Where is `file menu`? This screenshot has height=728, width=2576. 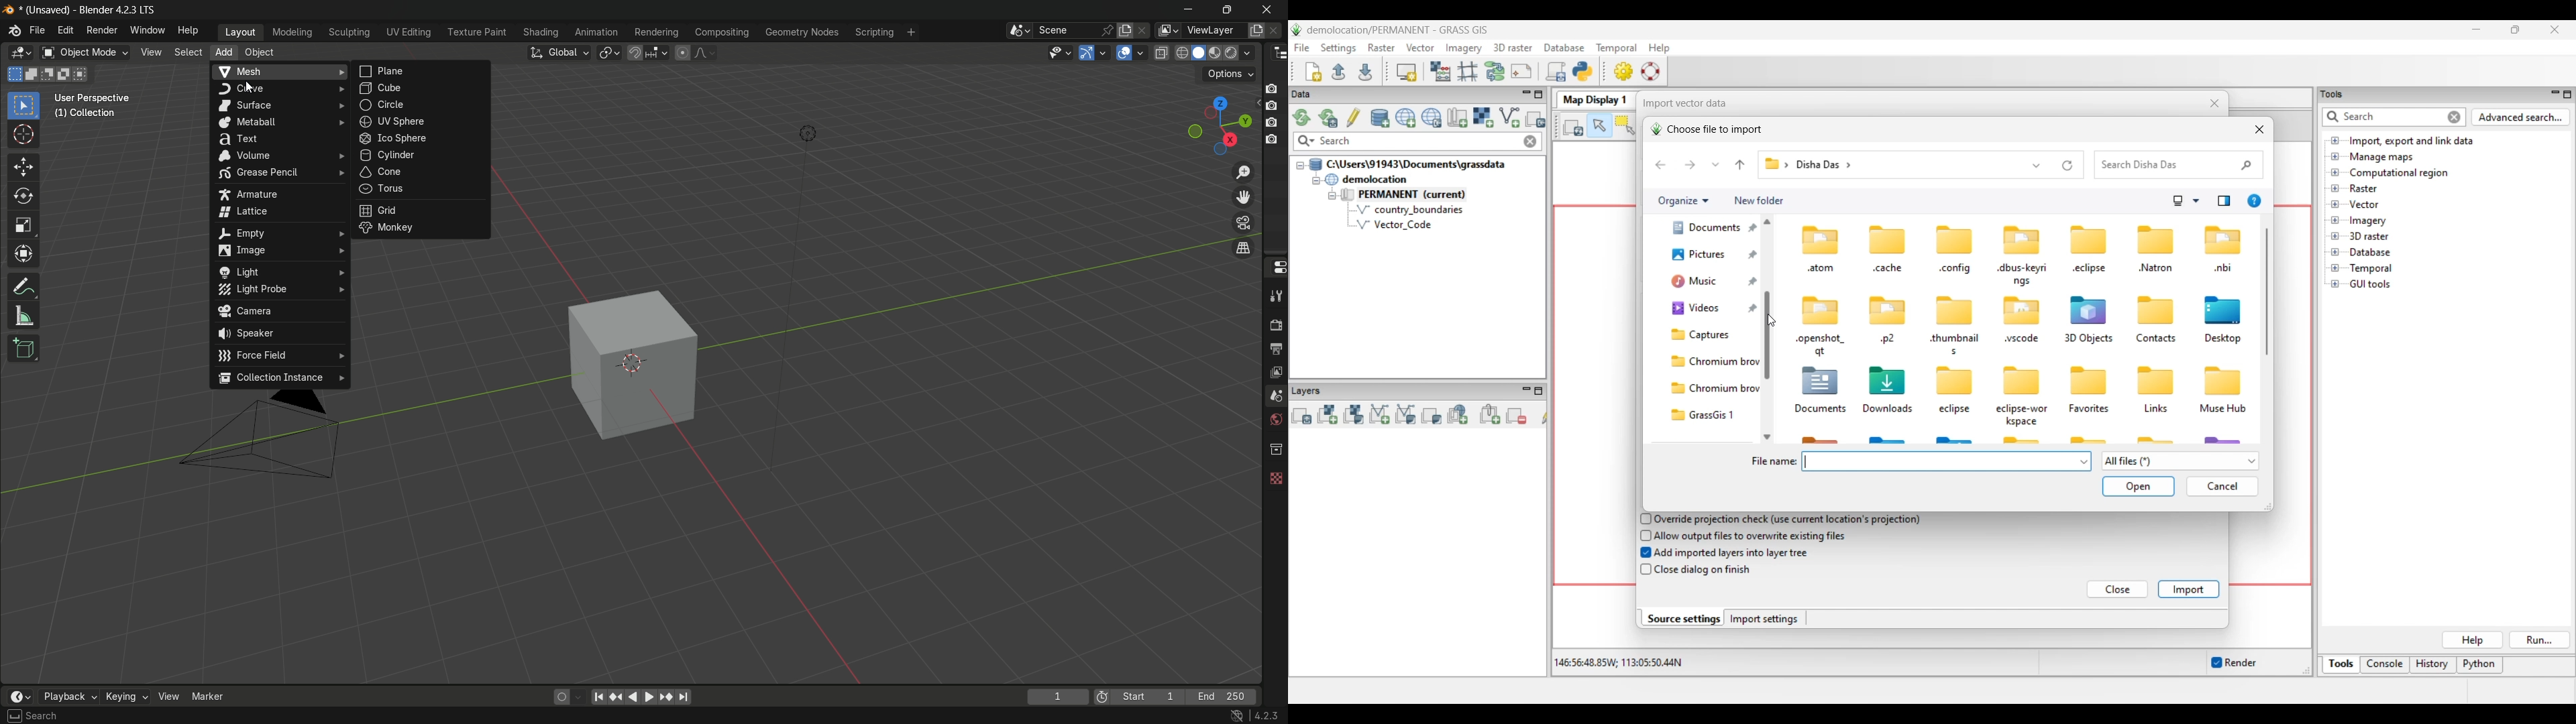 file menu is located at coordinates (37, 31).